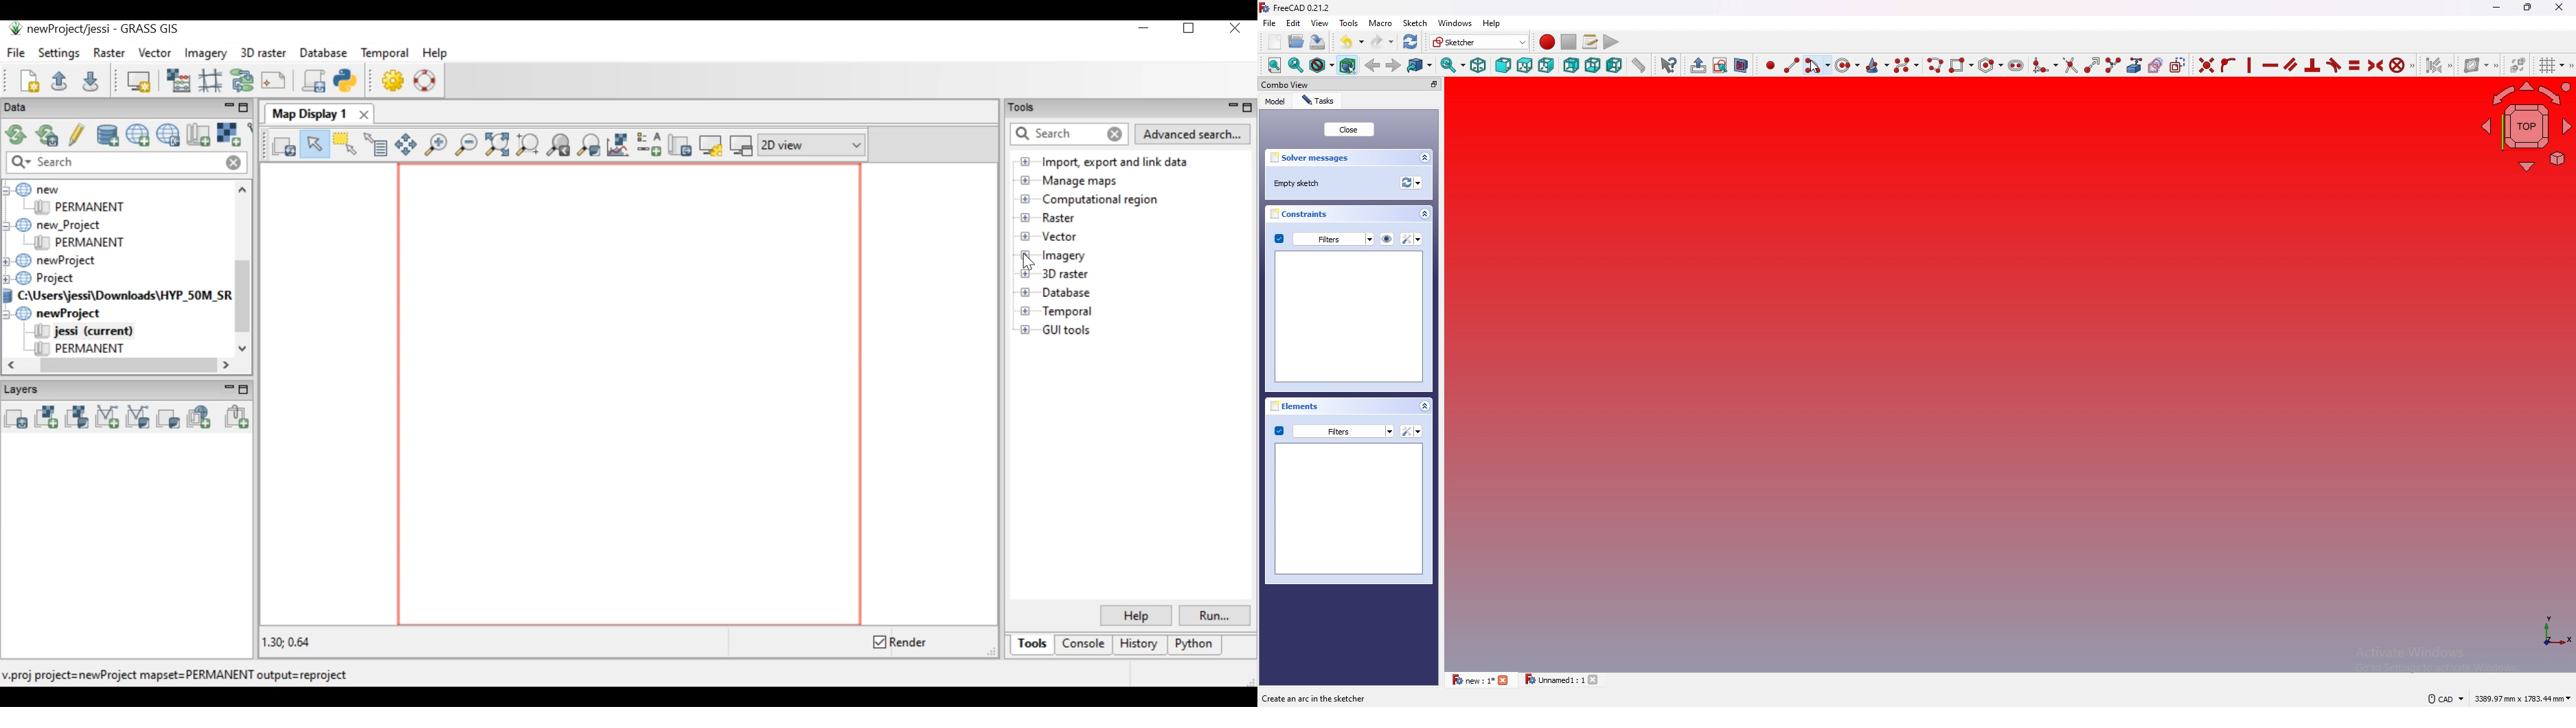 The image size is (2576, 728). What do you see at coordinates (2496, 8) in the screenshot?
I see `minimize` at bounding box center [2496, 8].